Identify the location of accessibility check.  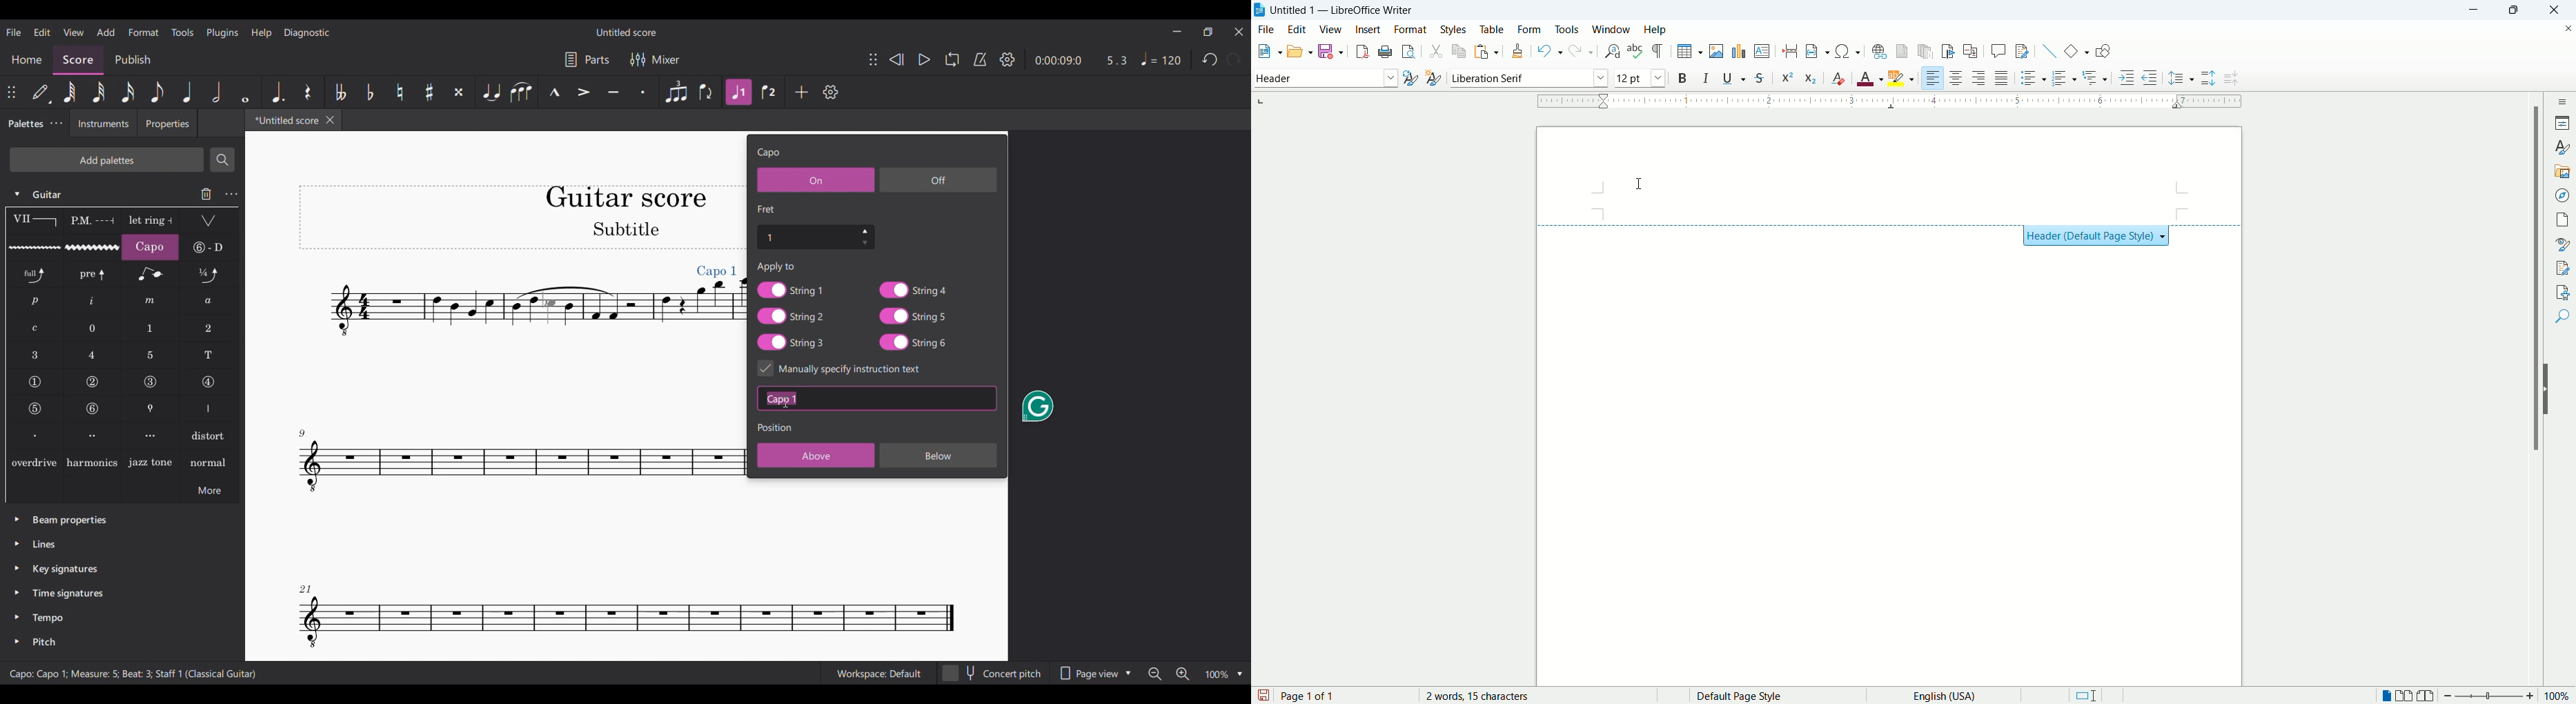
(2562, 293).